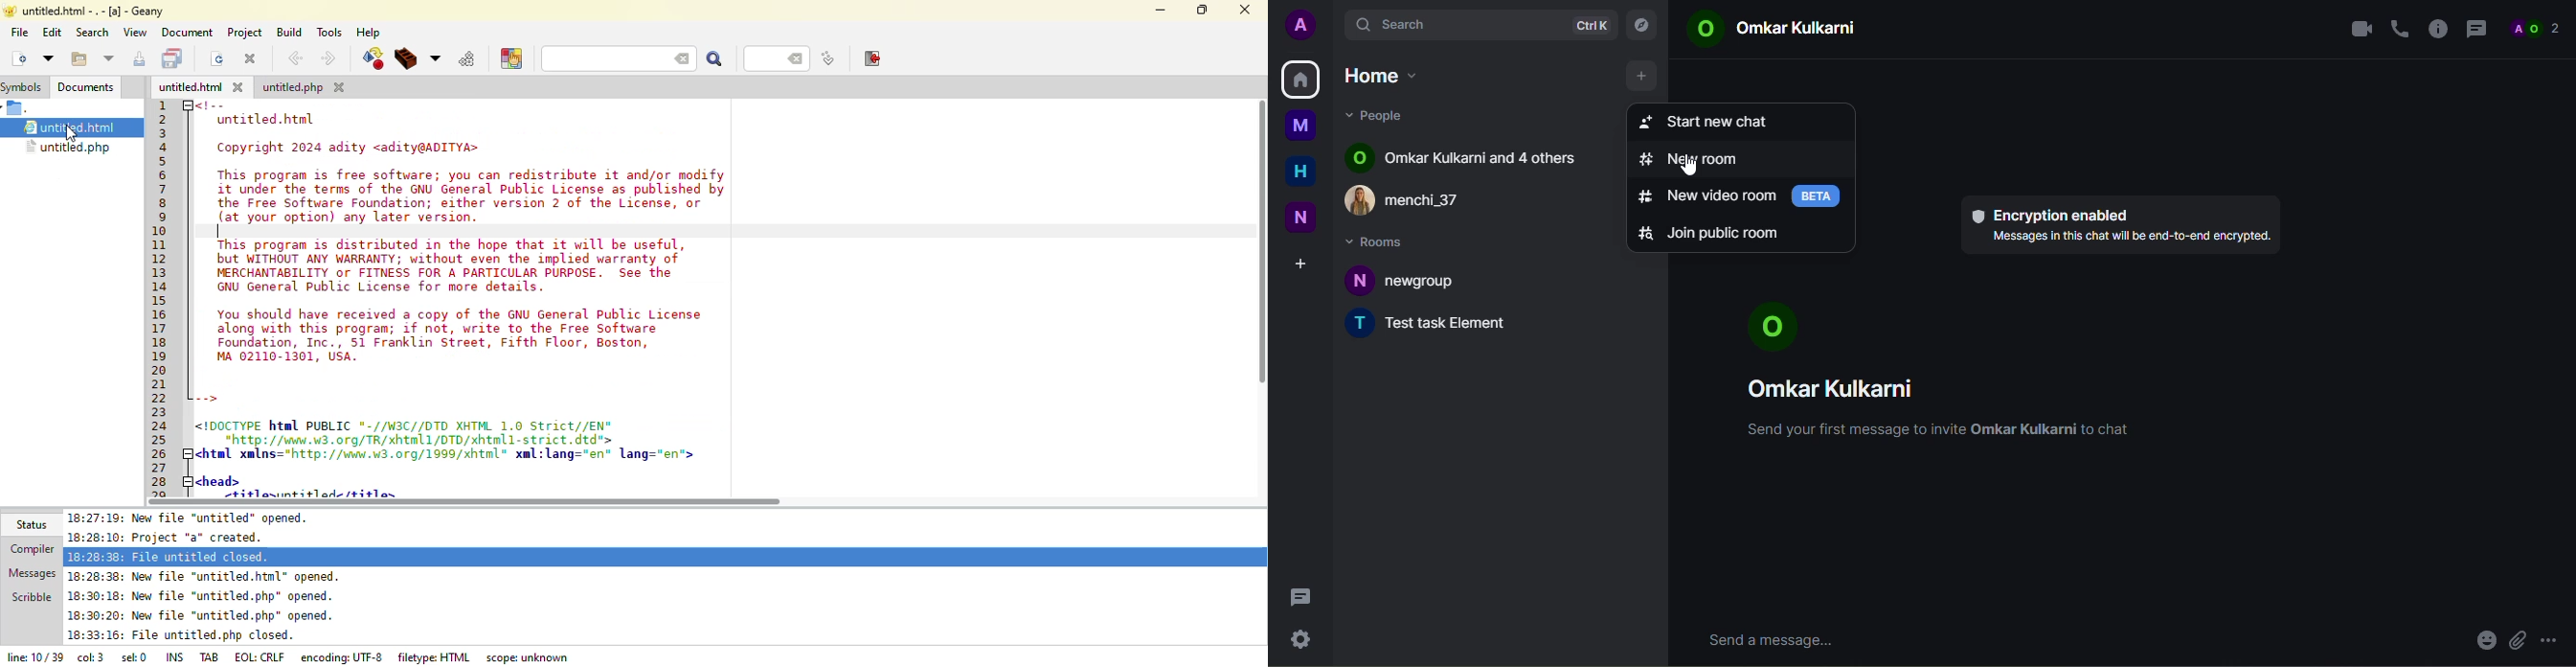  What do you see at coordinates (1411, 282) in the screenshot?
I see `N newgroup` at bounding box center [1411, 282].